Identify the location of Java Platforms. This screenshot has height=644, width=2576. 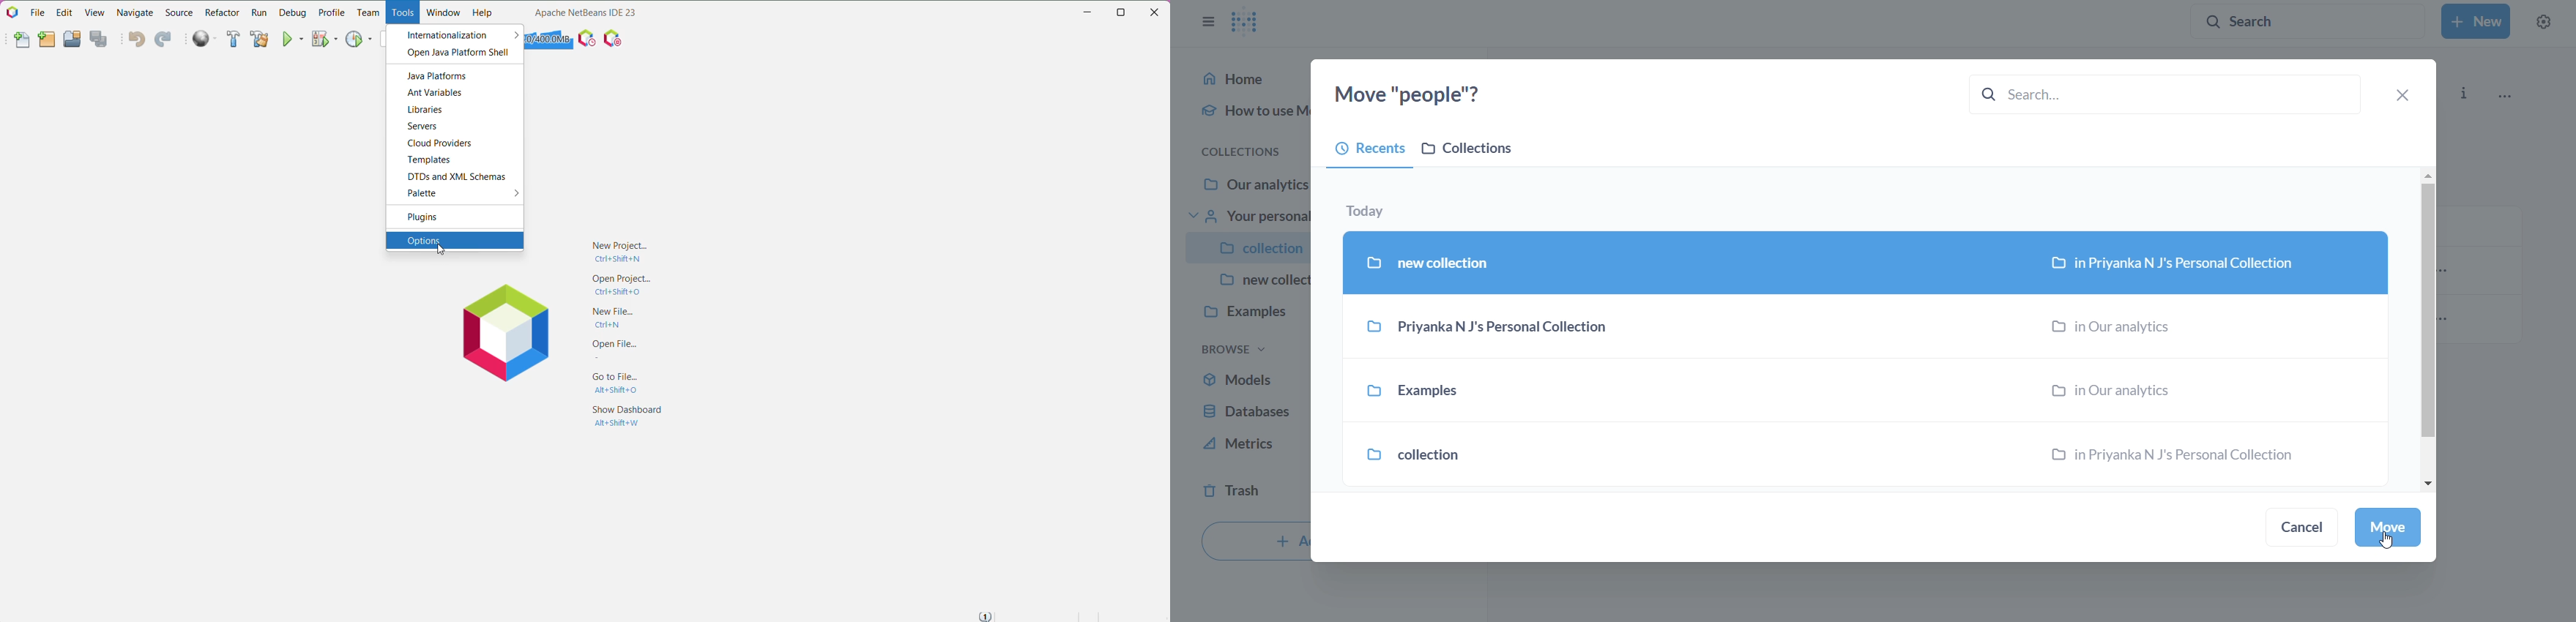
(439, 76).